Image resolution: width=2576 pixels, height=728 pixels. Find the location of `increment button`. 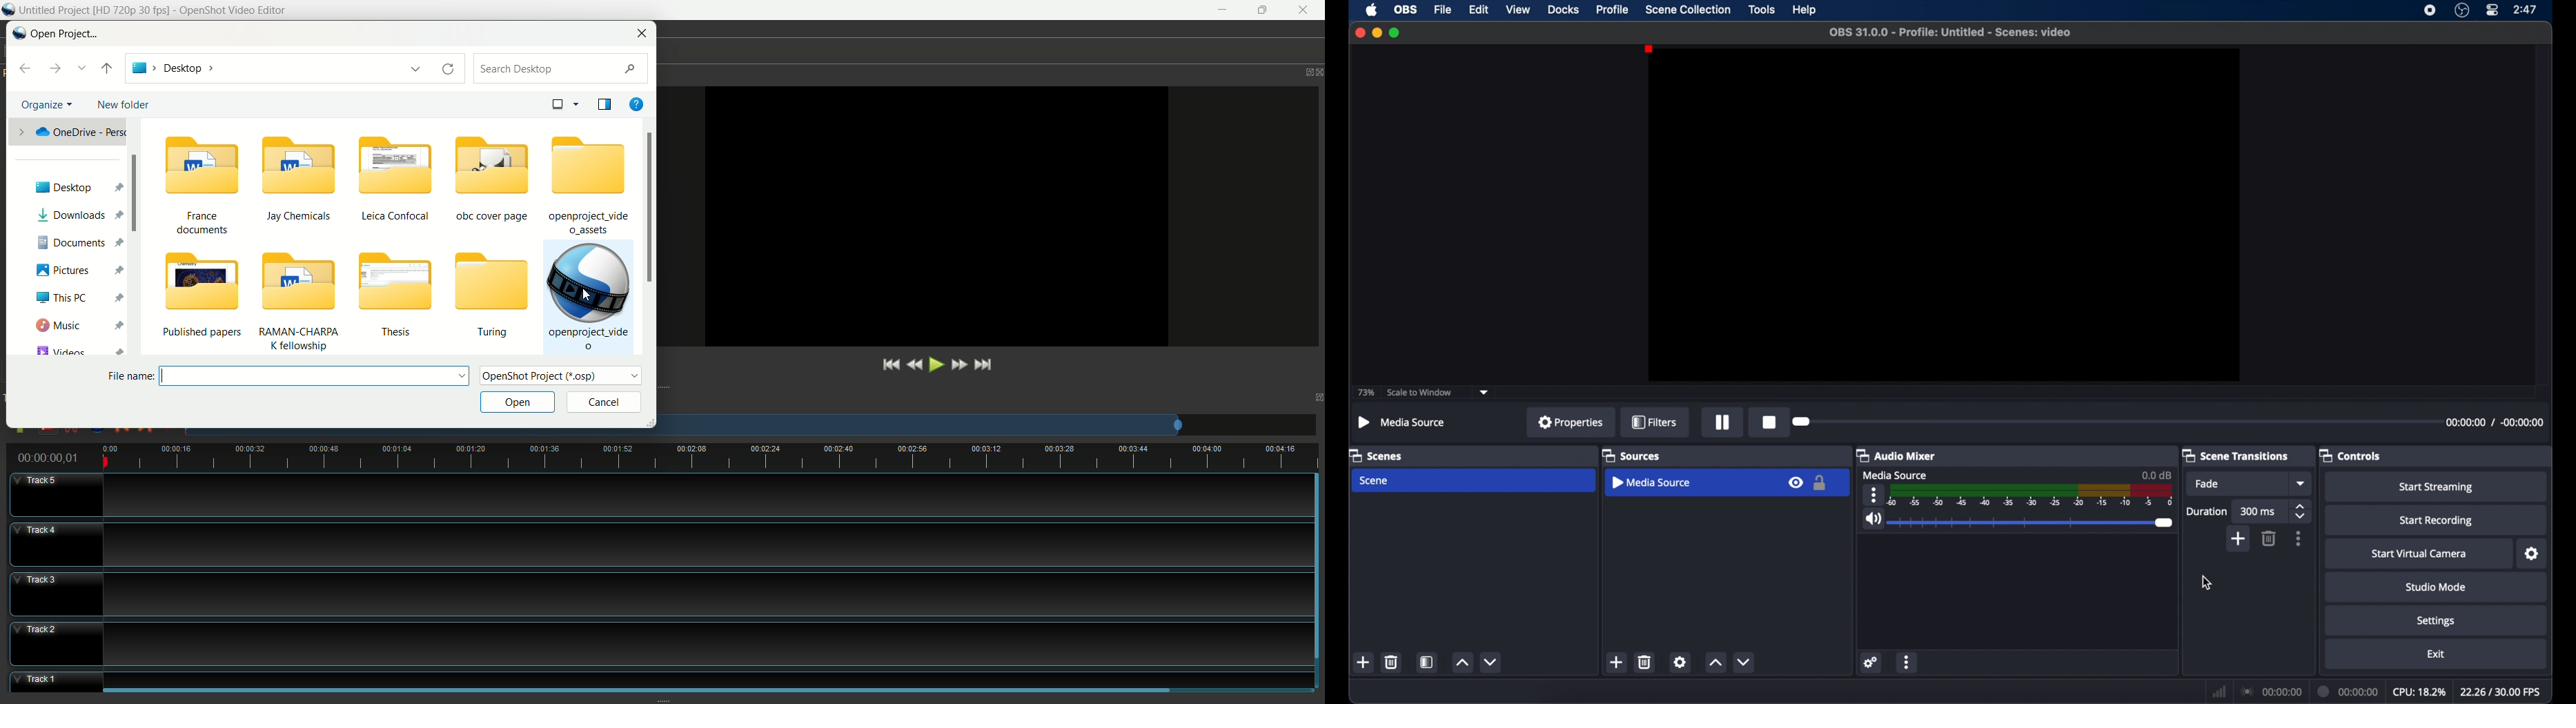

increment button is located at coordinates (1715, 663).